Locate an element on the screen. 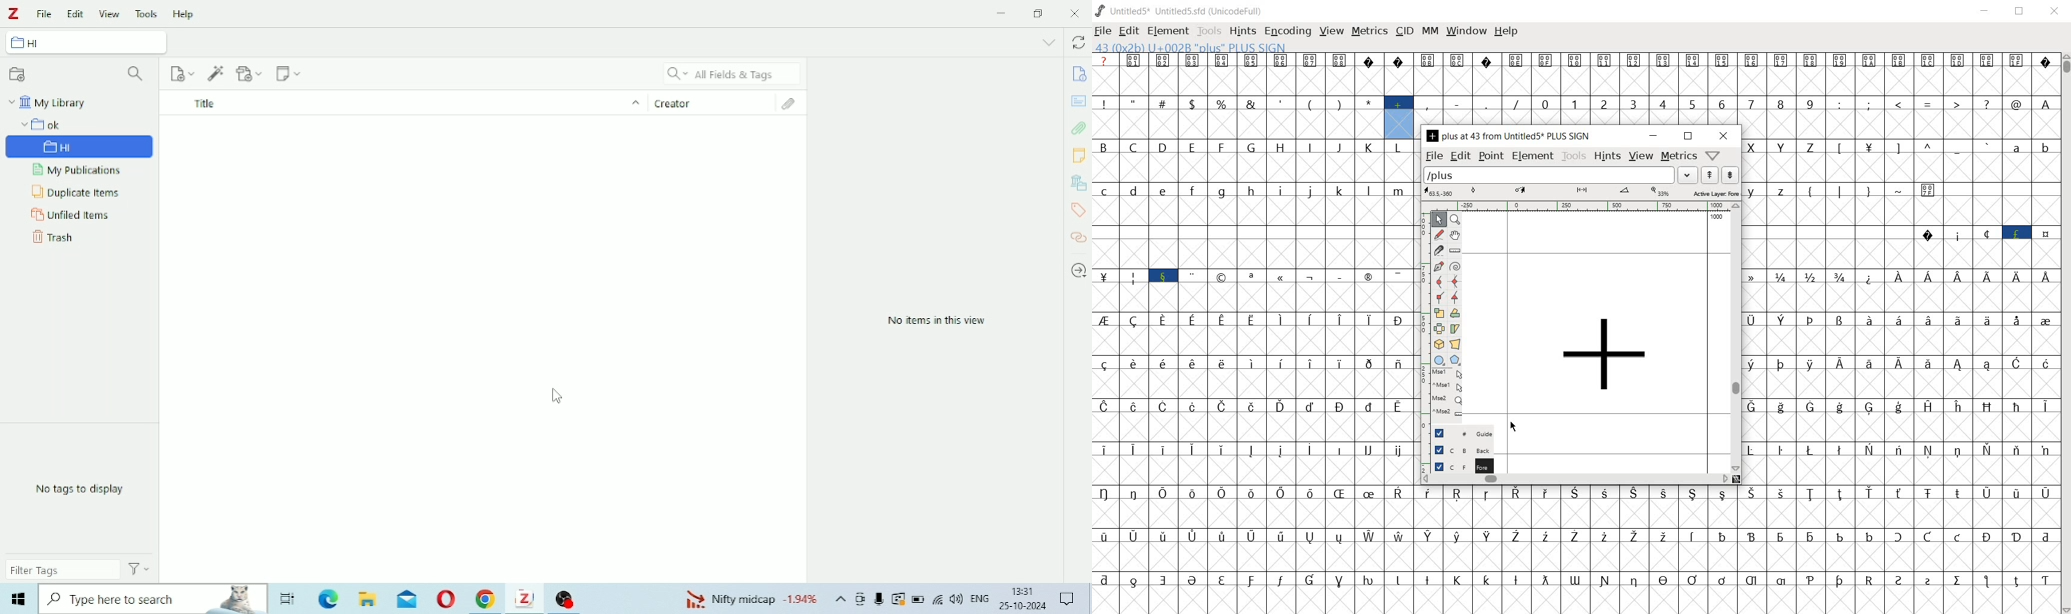 This screenshot has width=2072, height=616. Untitled1 Untitled1.sfd (UnicodeFull) is located at coordinates (1182, 11).